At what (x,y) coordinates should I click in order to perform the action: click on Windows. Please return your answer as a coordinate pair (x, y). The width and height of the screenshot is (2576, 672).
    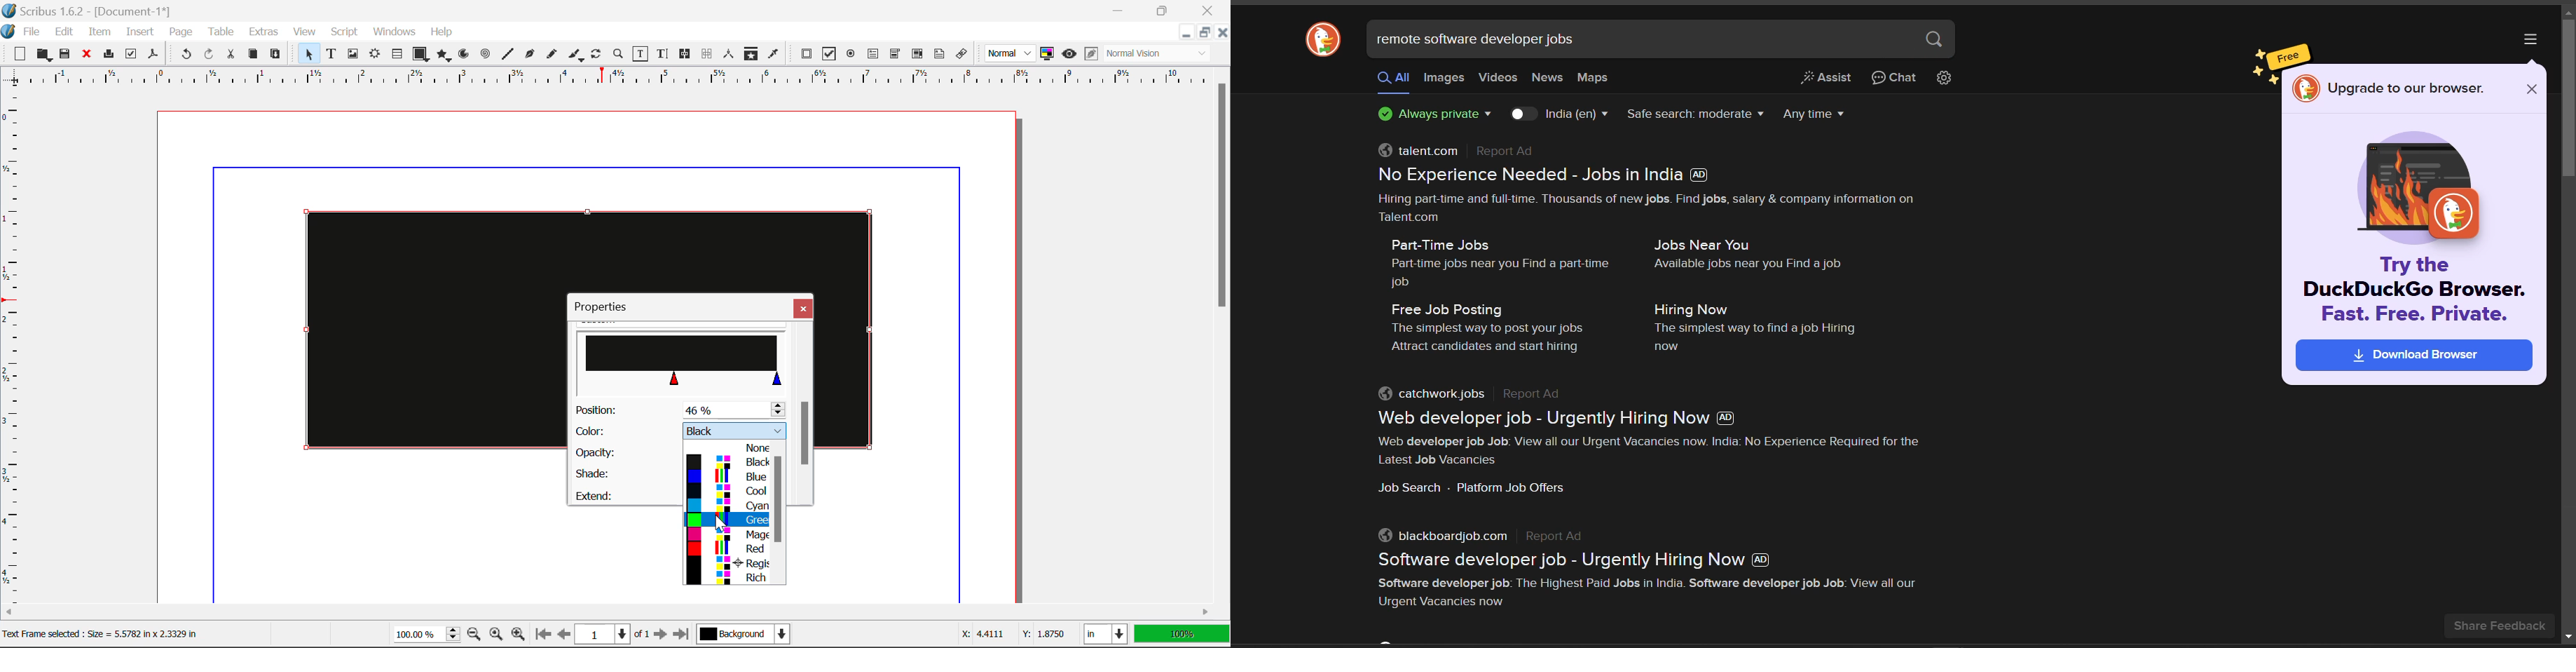
    Looking at the image, I should click on (393, 32).